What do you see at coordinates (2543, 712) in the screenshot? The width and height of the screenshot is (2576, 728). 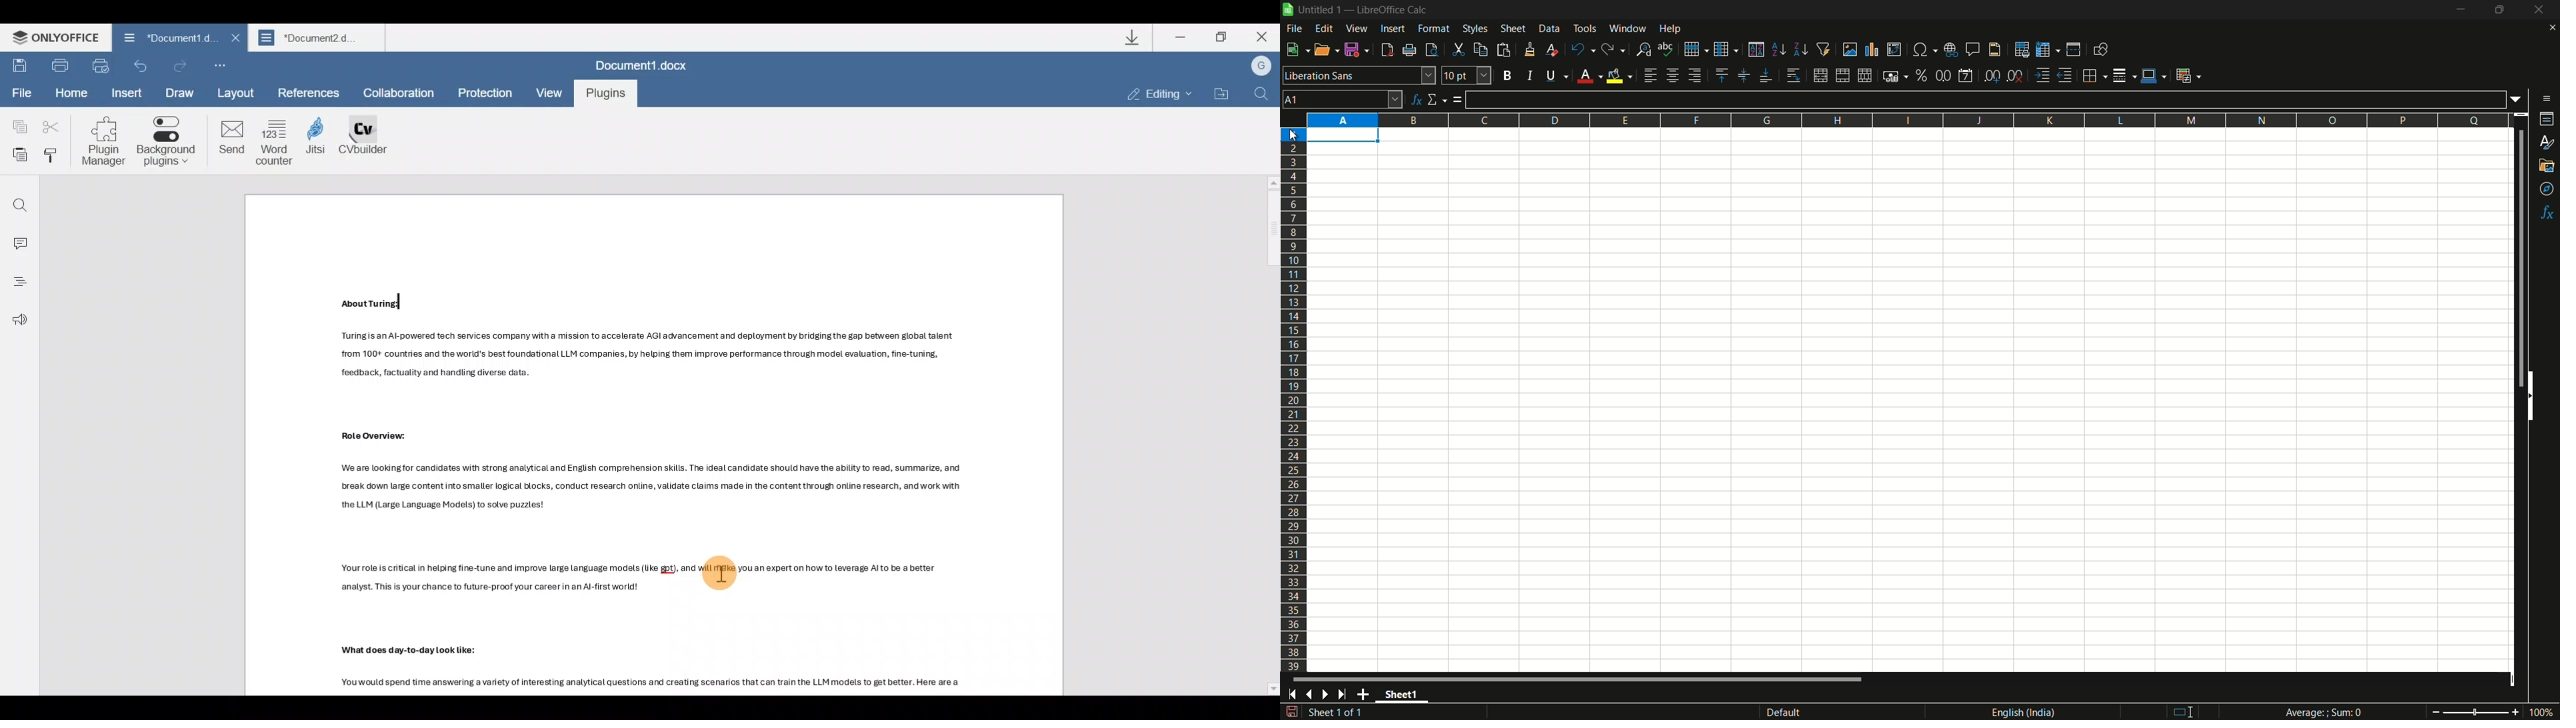 I see `current zoom 100%` at bounding box center [2543, 712].